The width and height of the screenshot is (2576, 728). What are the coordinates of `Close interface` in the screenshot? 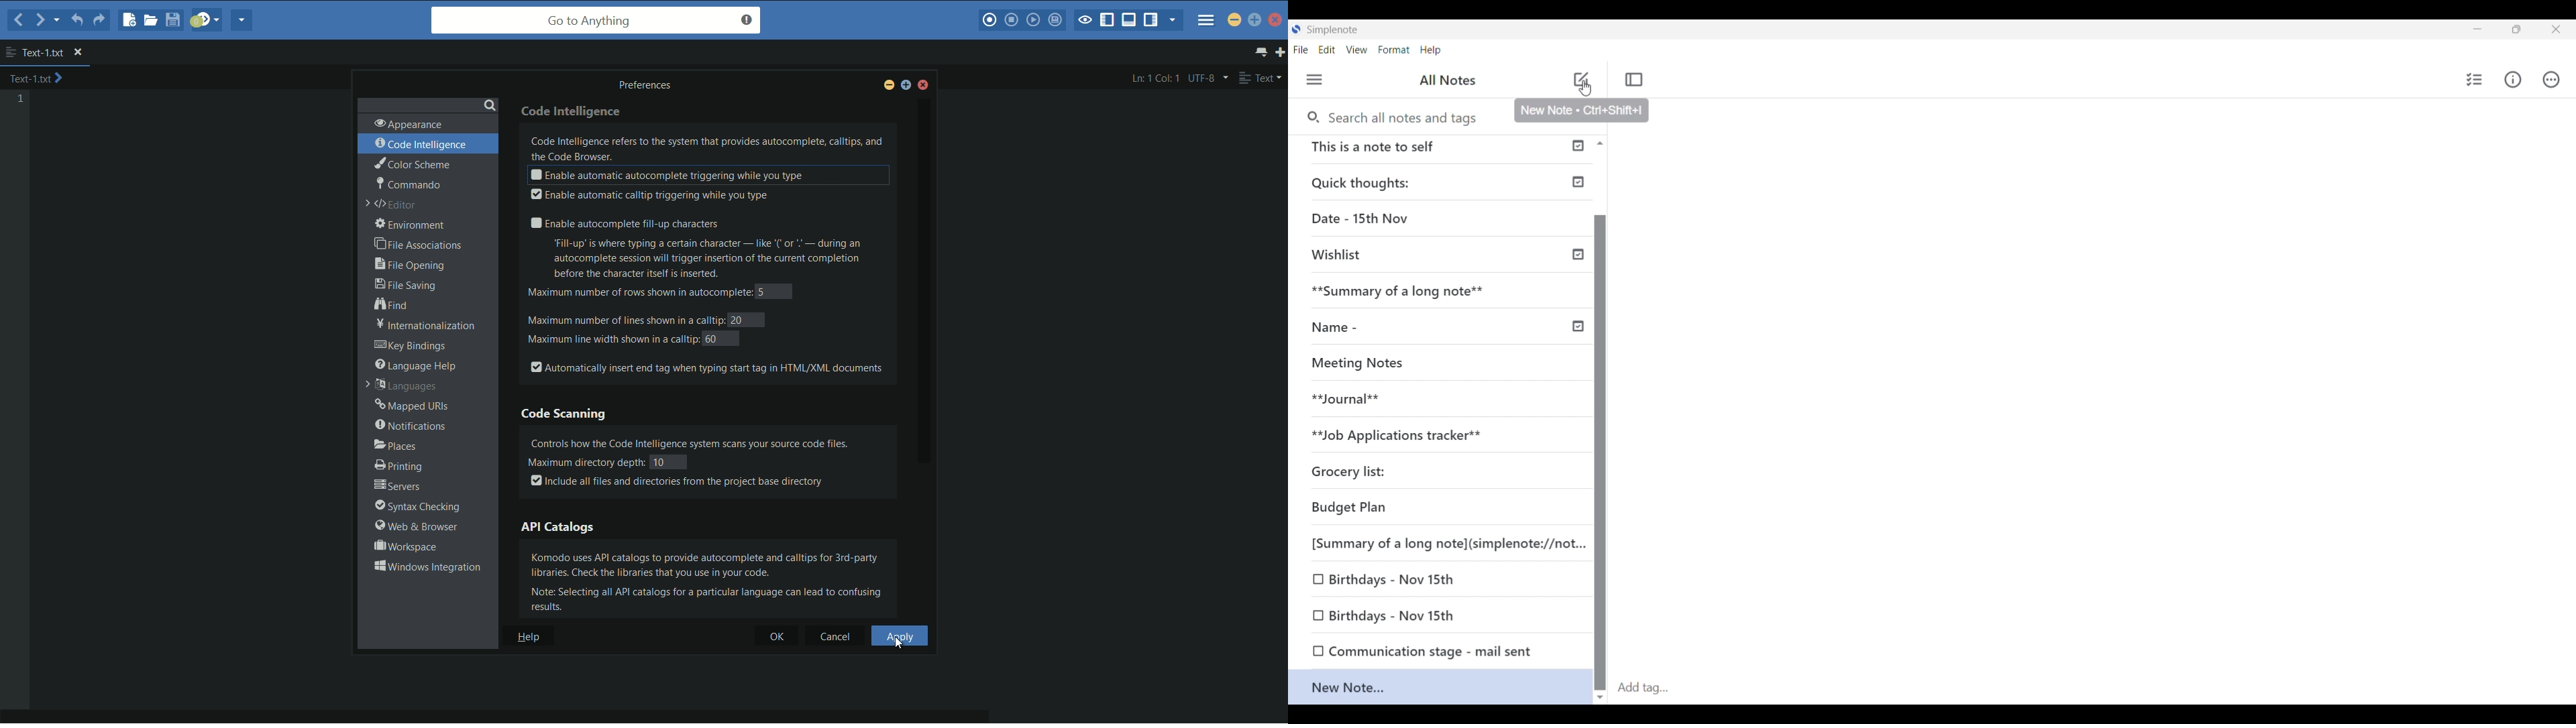 It's located at (2556, 29).